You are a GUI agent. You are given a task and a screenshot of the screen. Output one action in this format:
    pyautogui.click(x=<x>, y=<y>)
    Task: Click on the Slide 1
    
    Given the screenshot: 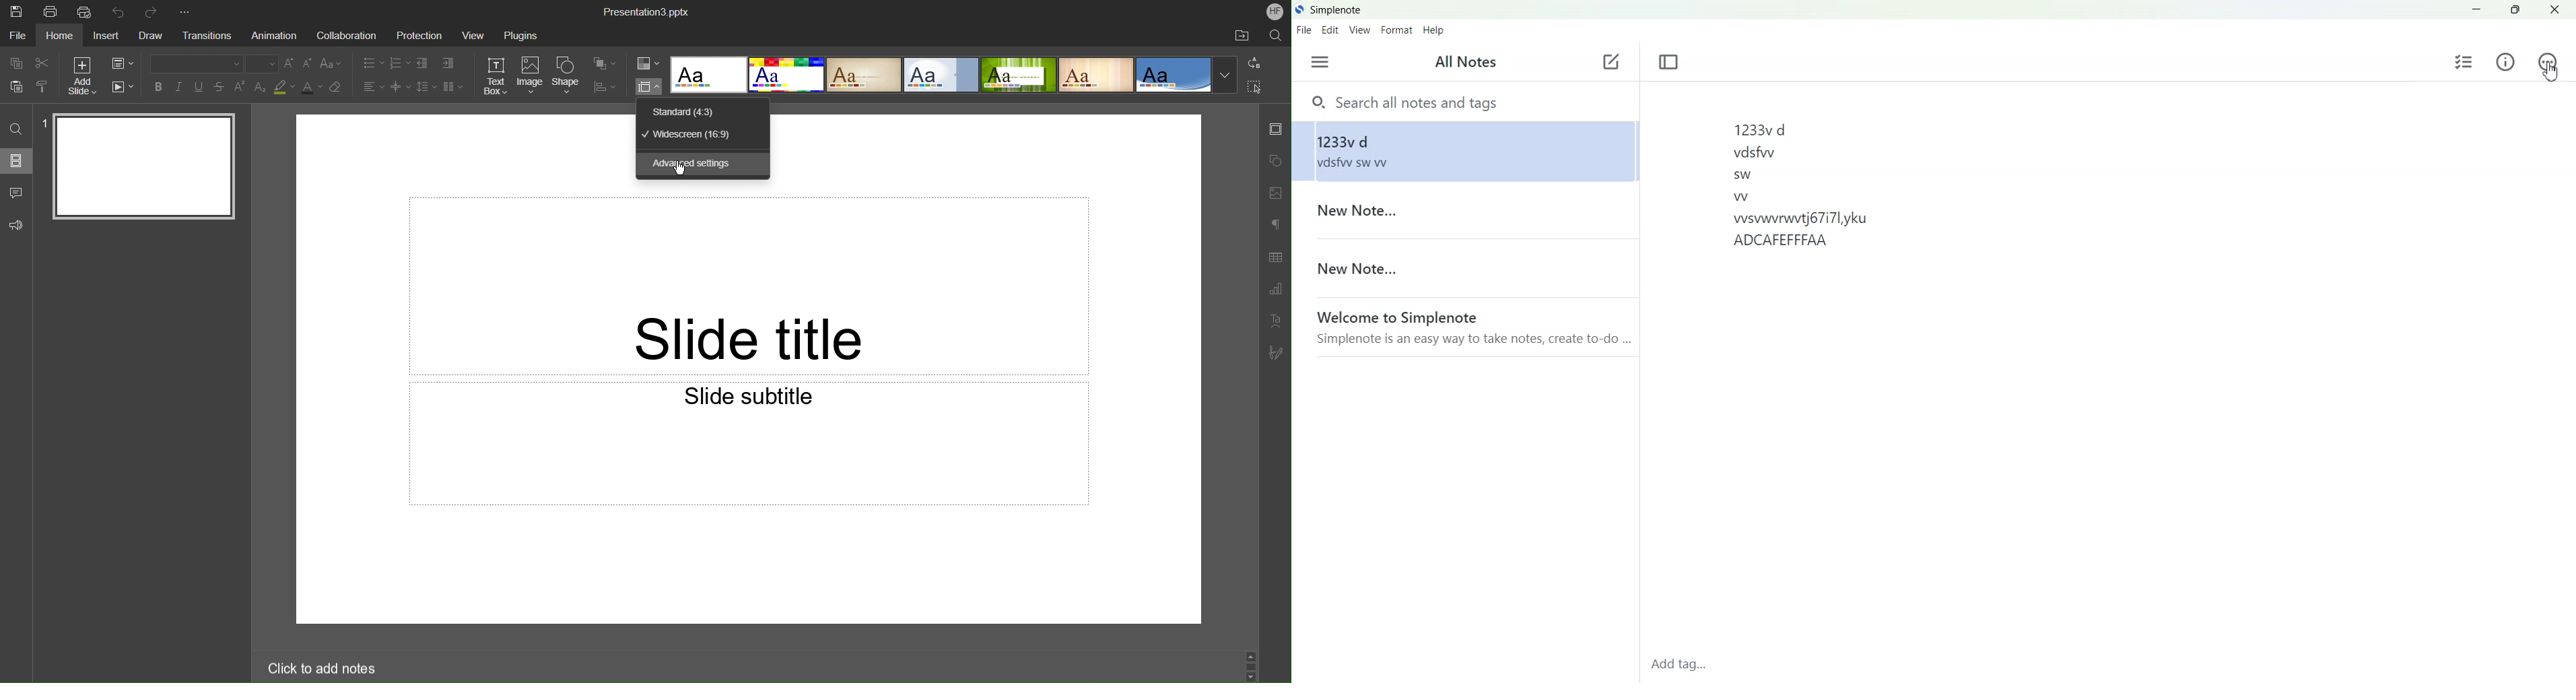 What is the action you would take?
    pyautogui.click(x=140, y=168)
    